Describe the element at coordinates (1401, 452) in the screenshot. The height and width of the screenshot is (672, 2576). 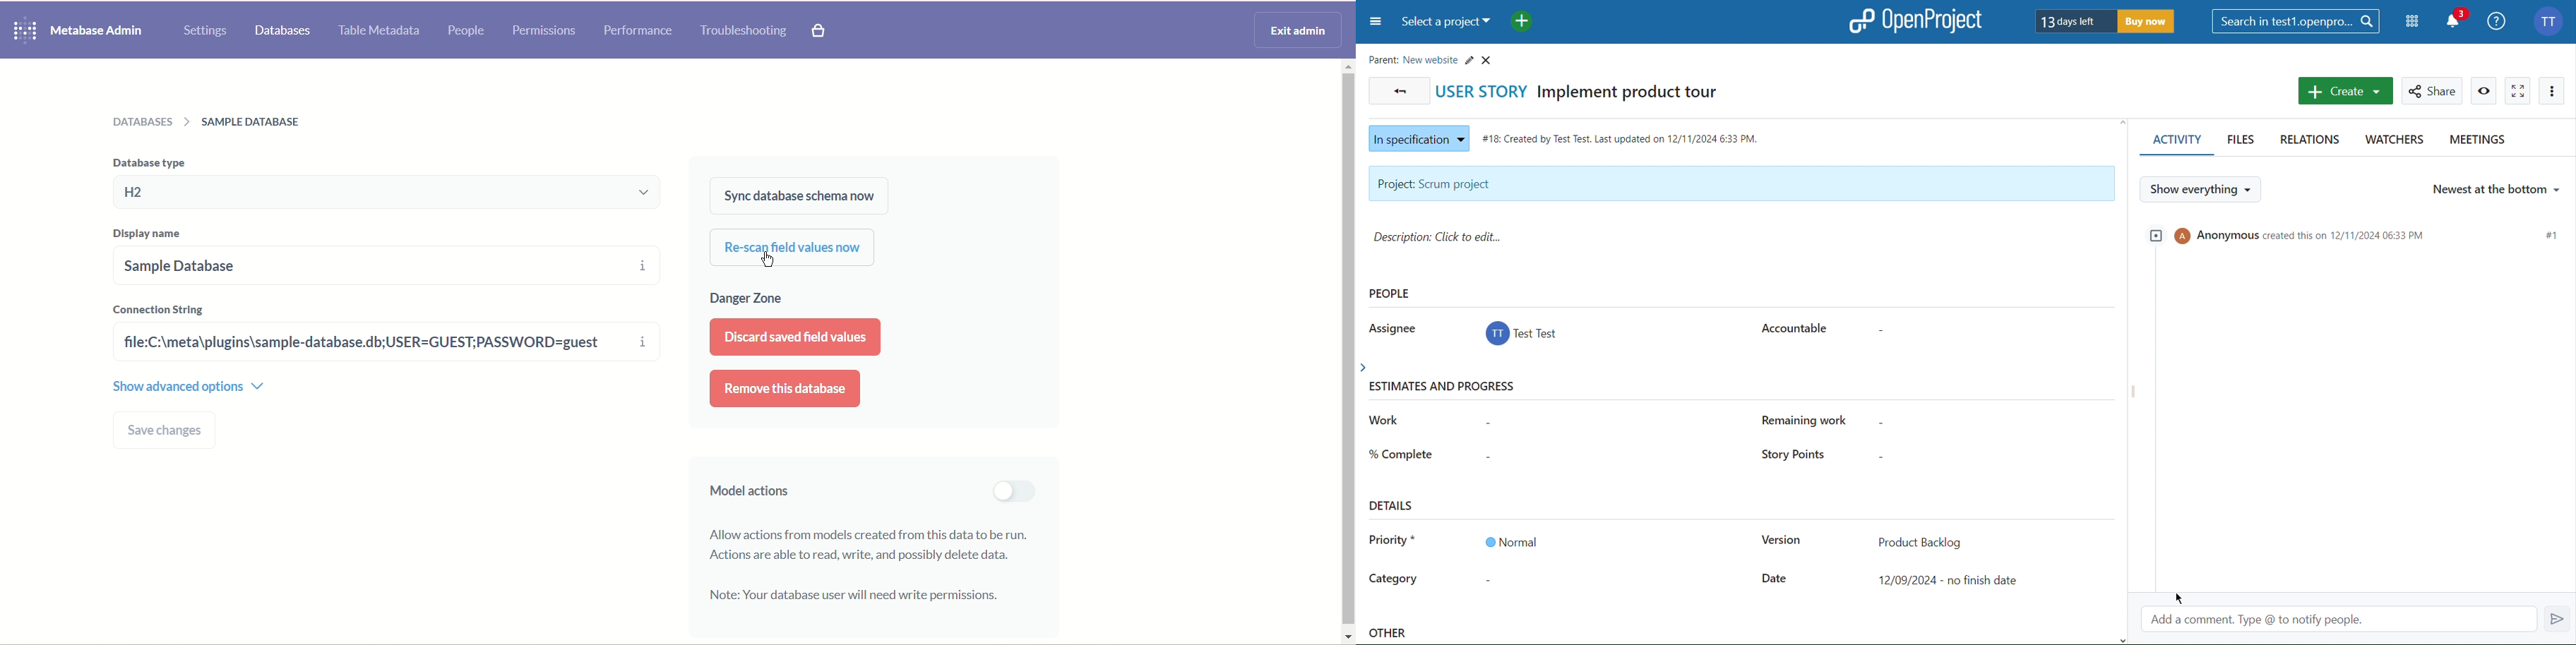
I see `% Complete` at that location.